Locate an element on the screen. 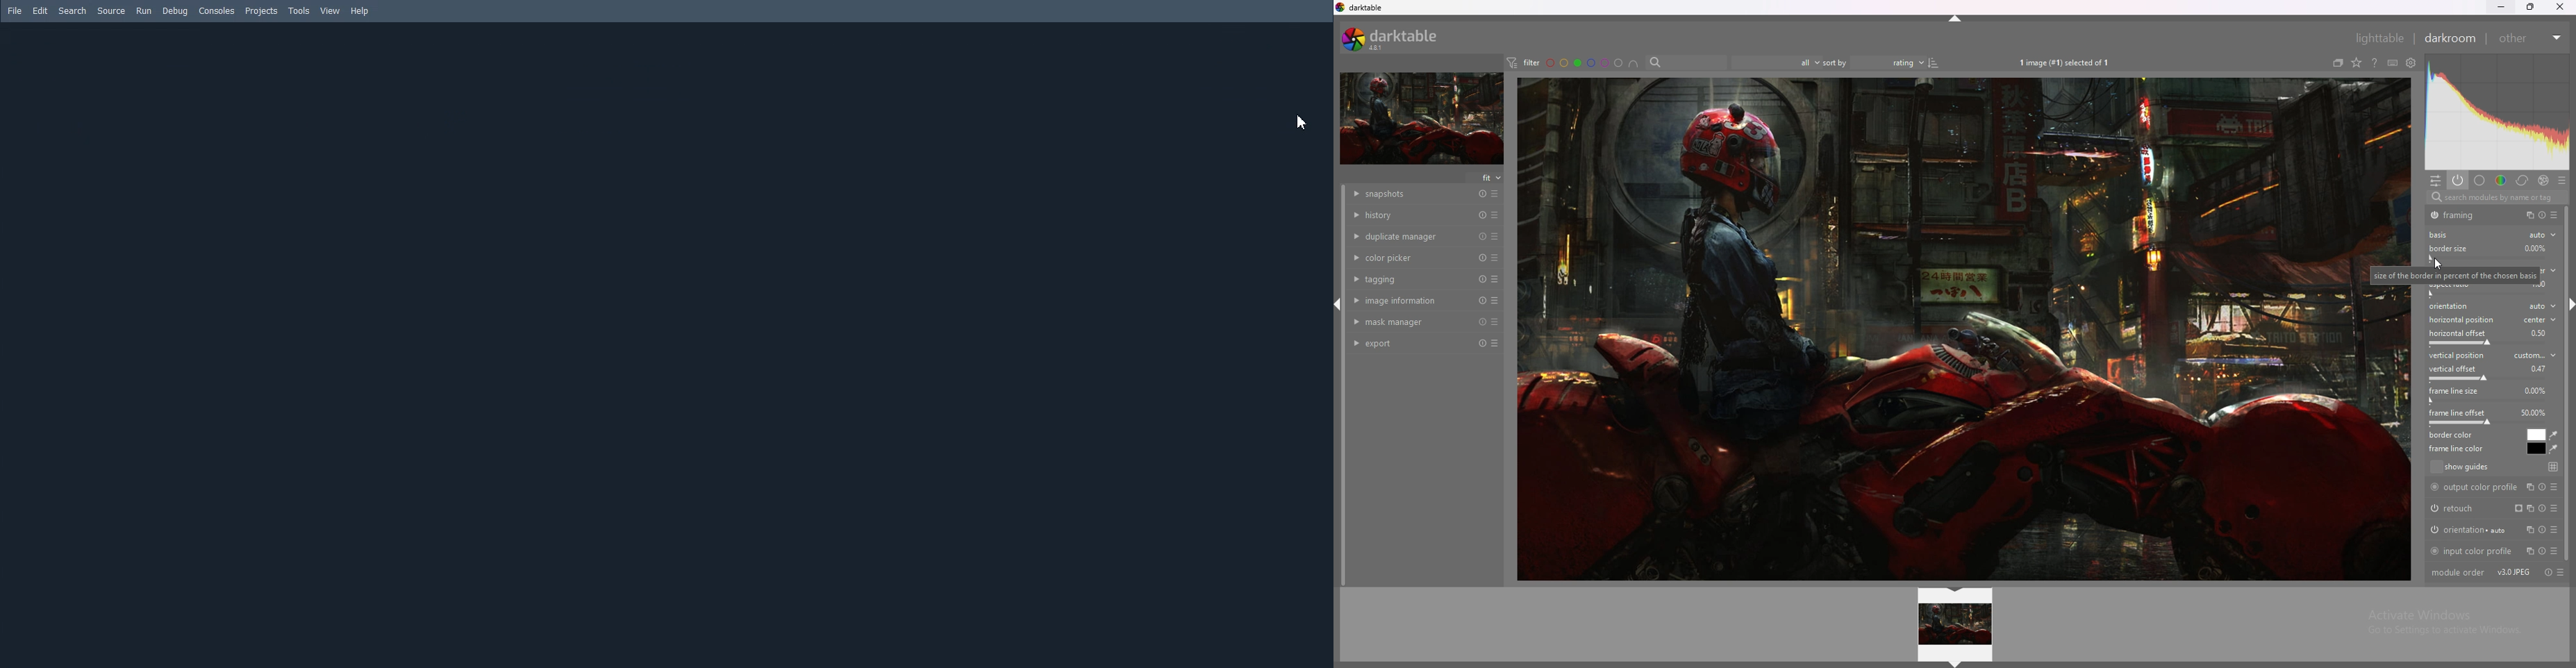 Image resolution: width=2576 pixels, height=672 pixels. vertical position is located at coordinates (2493, 355).